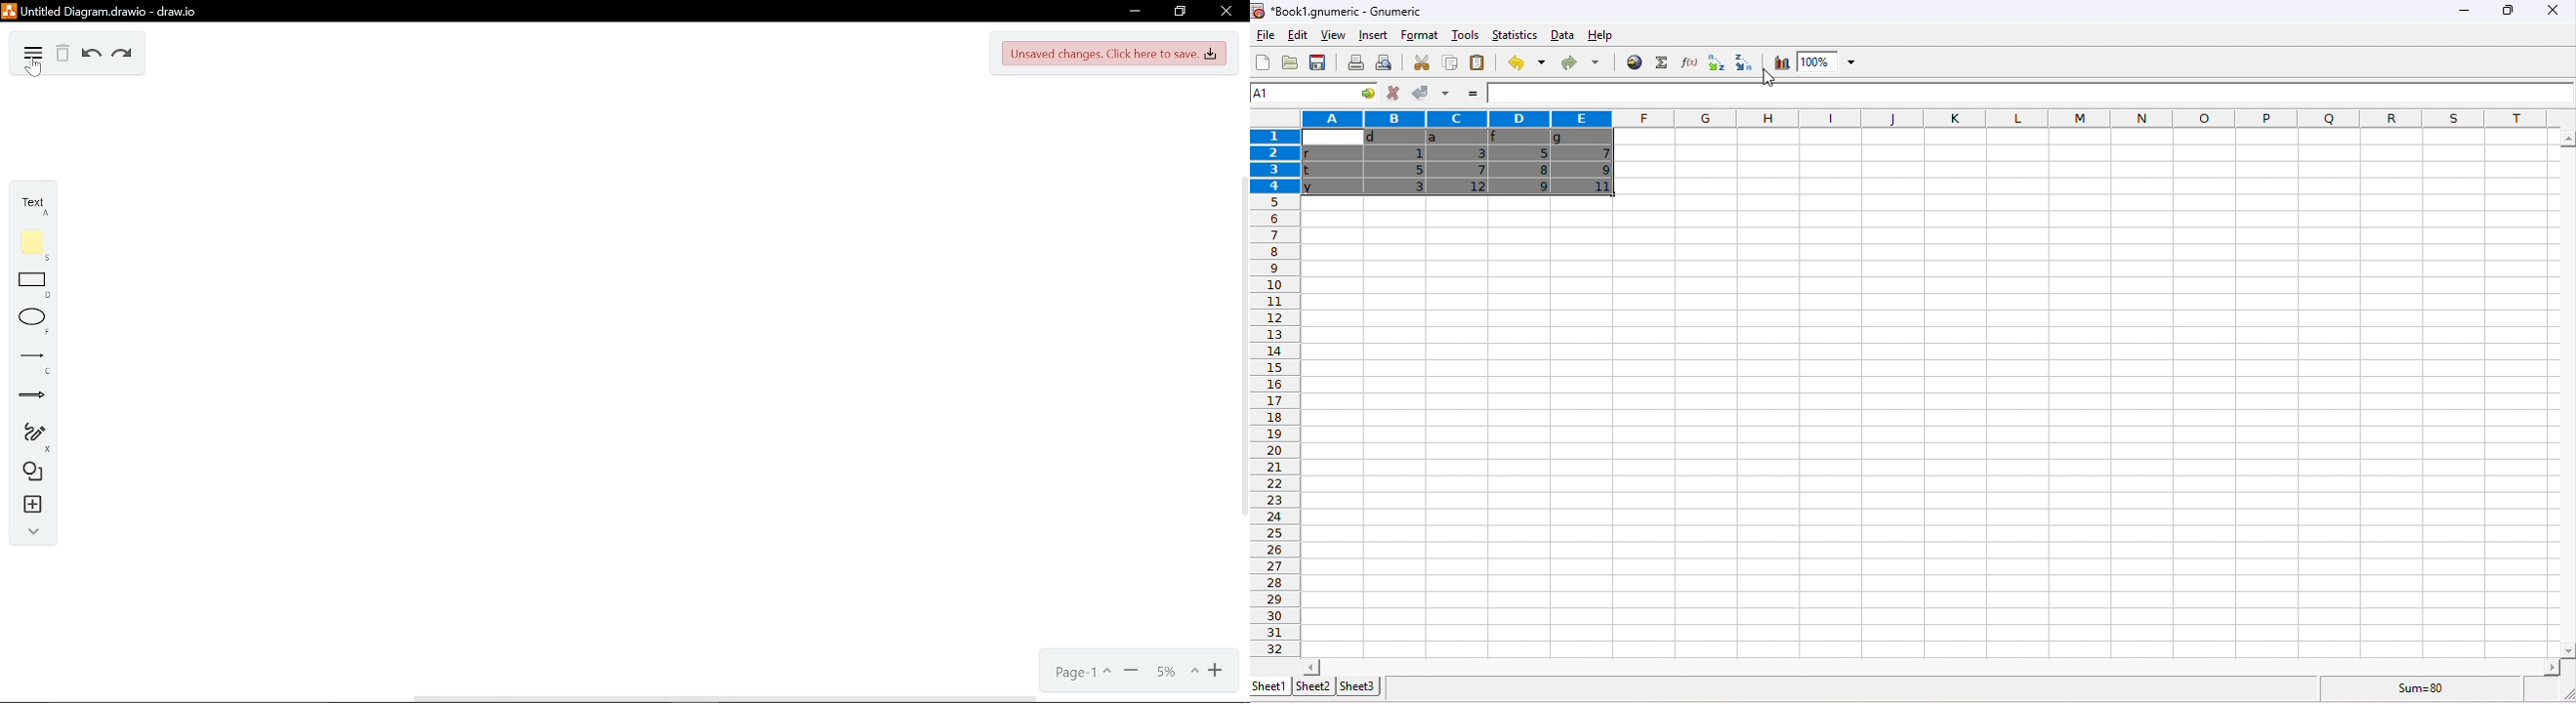 This screenshot has height=728, width=2576. Describe the element at coordinates (1424, 62) in the screenshot. I see `cut` at that location.